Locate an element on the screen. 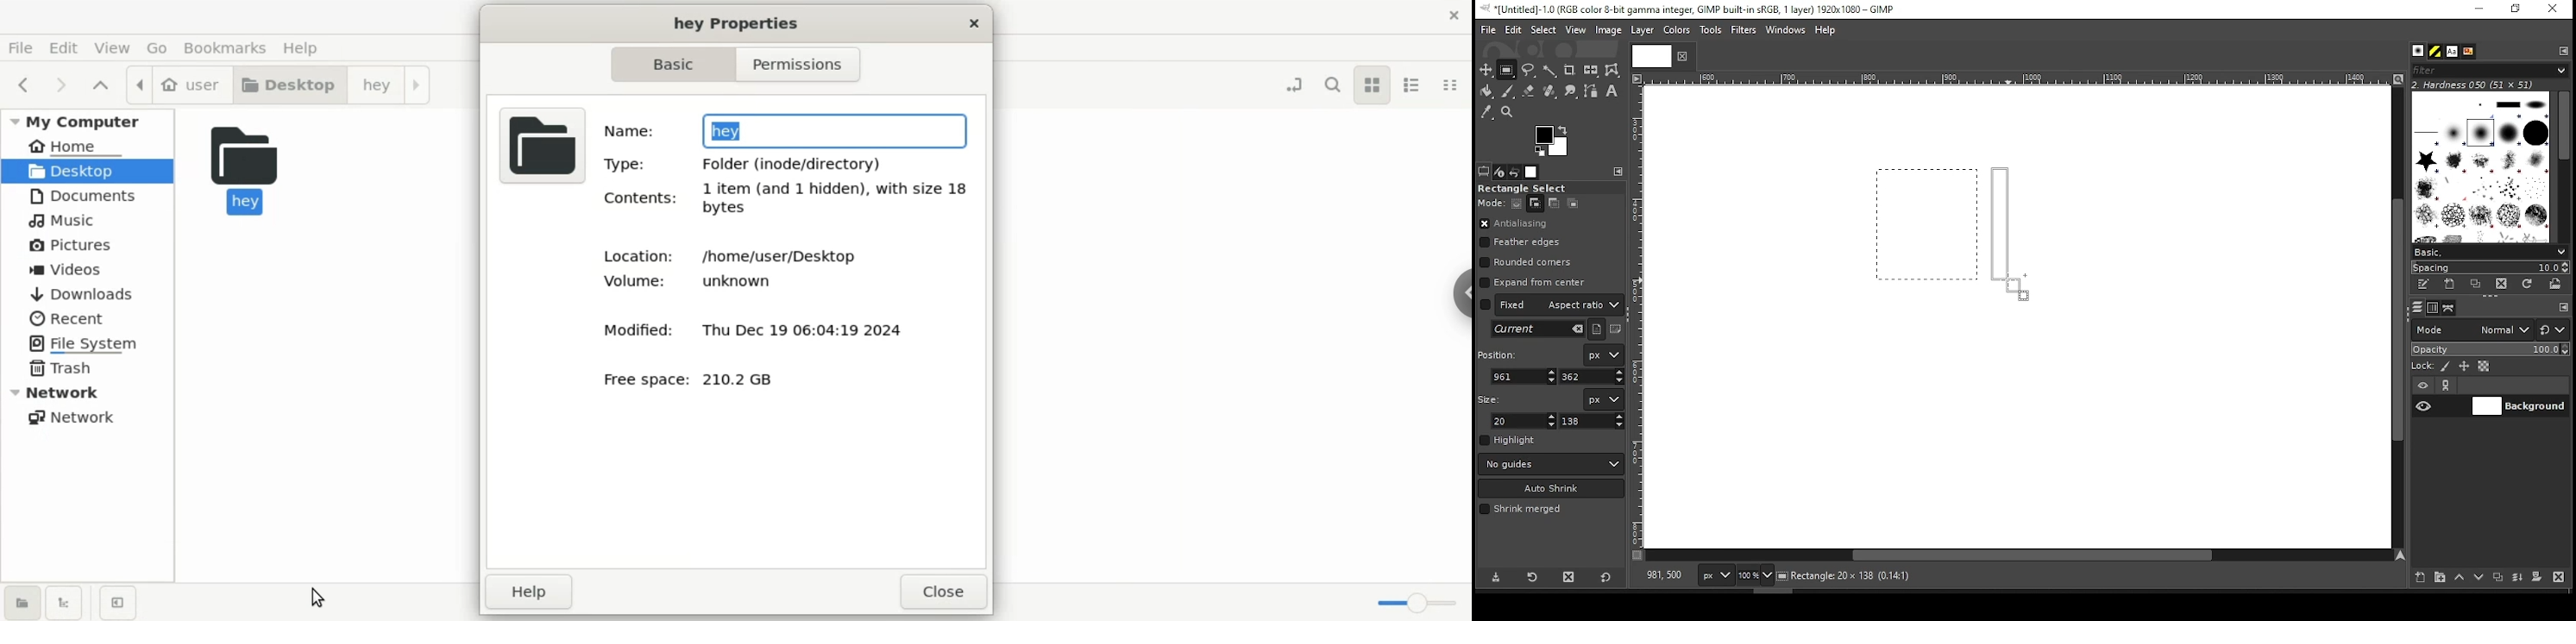  aspect ratio is located at coordinates (1552, 304).